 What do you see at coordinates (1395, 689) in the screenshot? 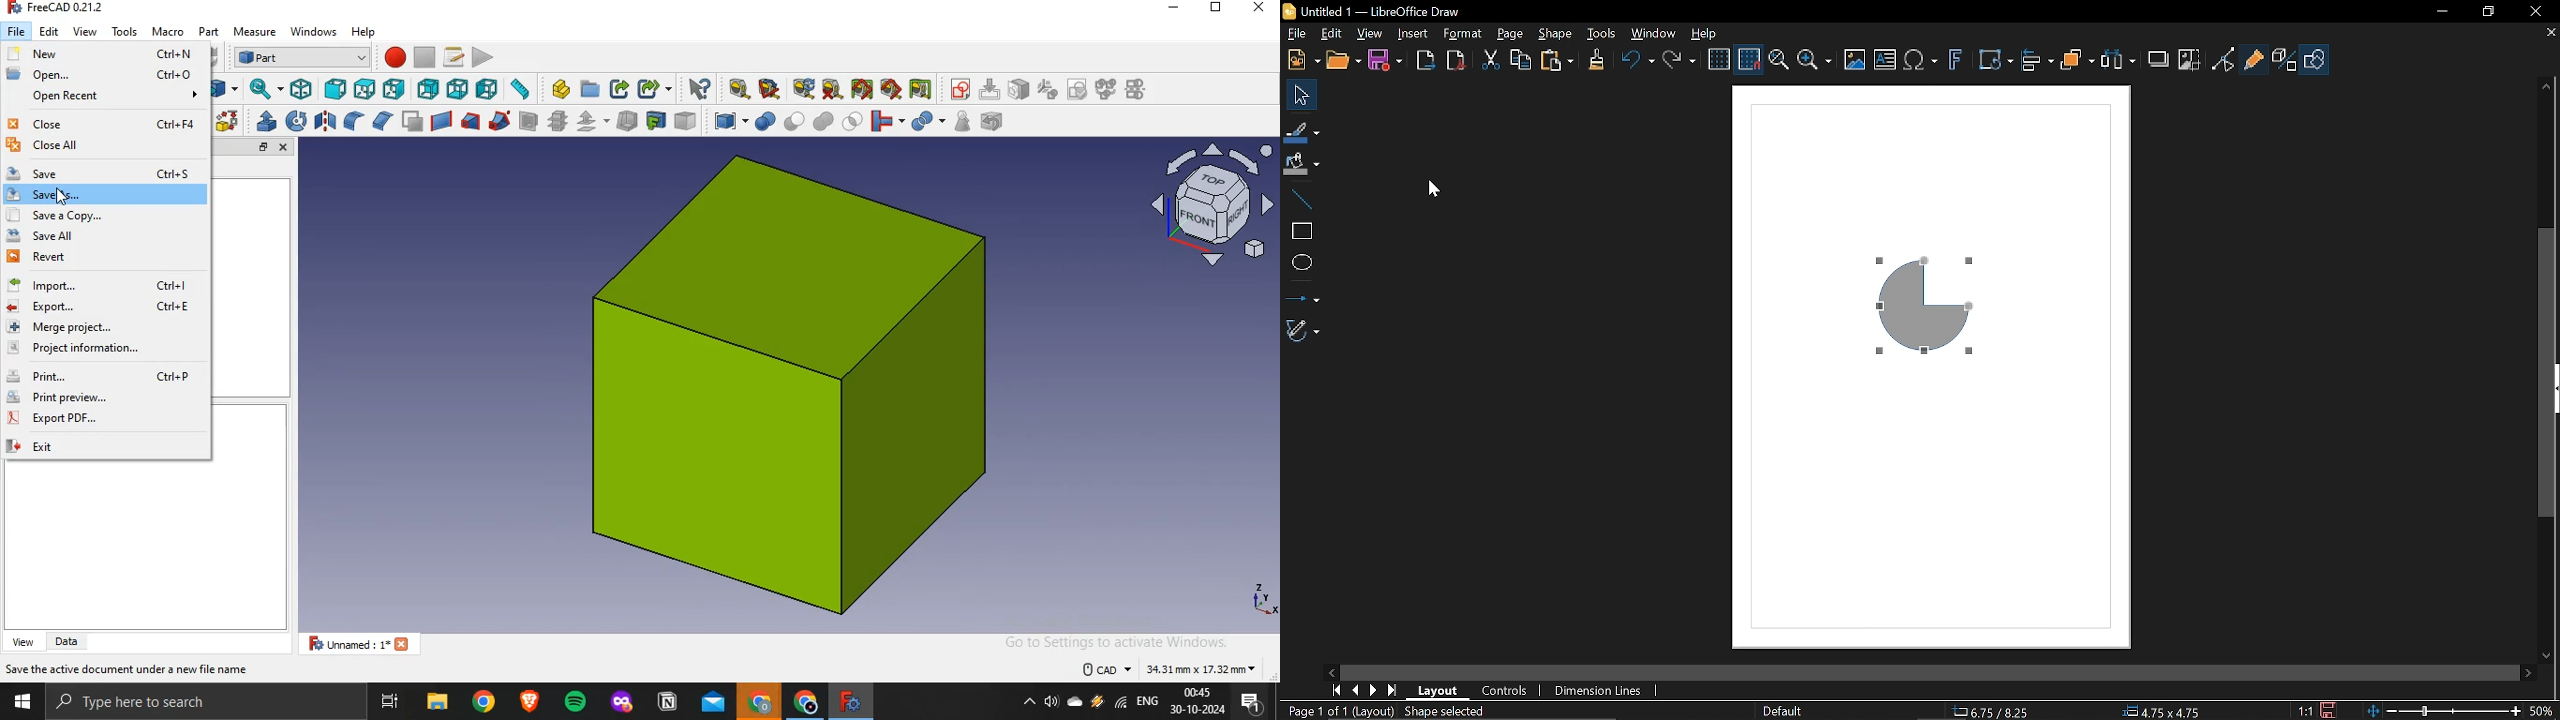
I see `Last page` at bounding box center [1395, 689].